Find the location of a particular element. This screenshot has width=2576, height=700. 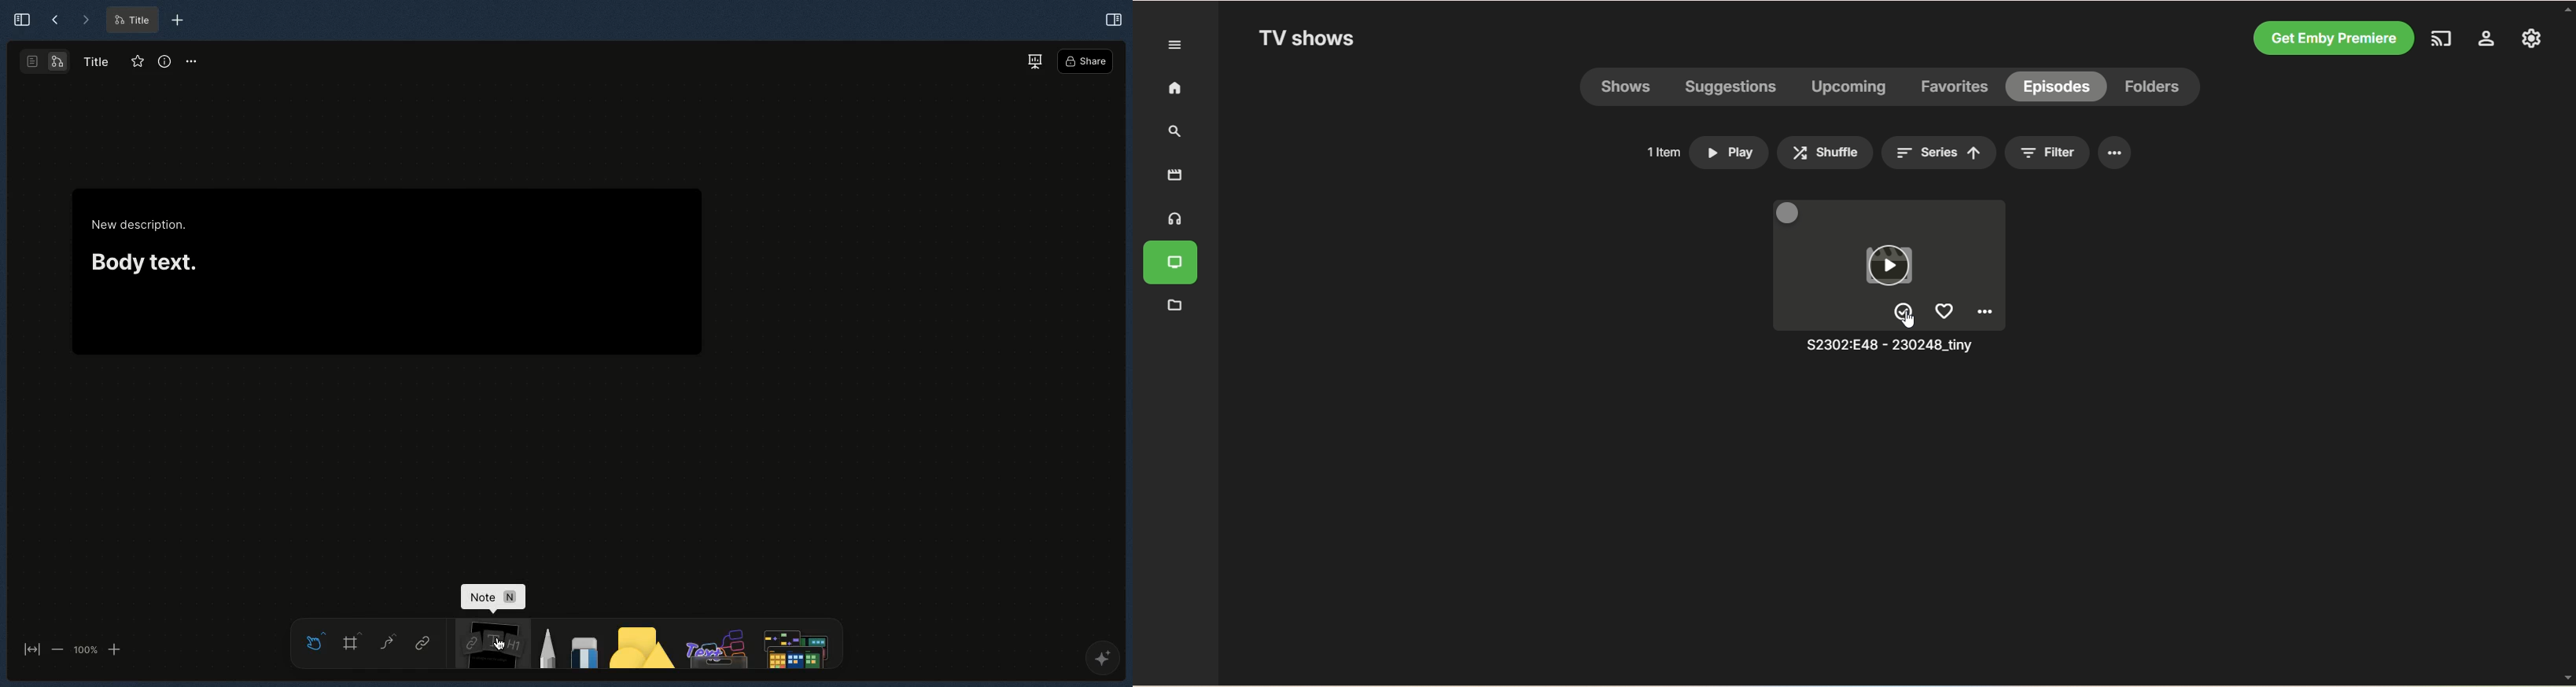

zoom in is located at coordinates (114, 650).